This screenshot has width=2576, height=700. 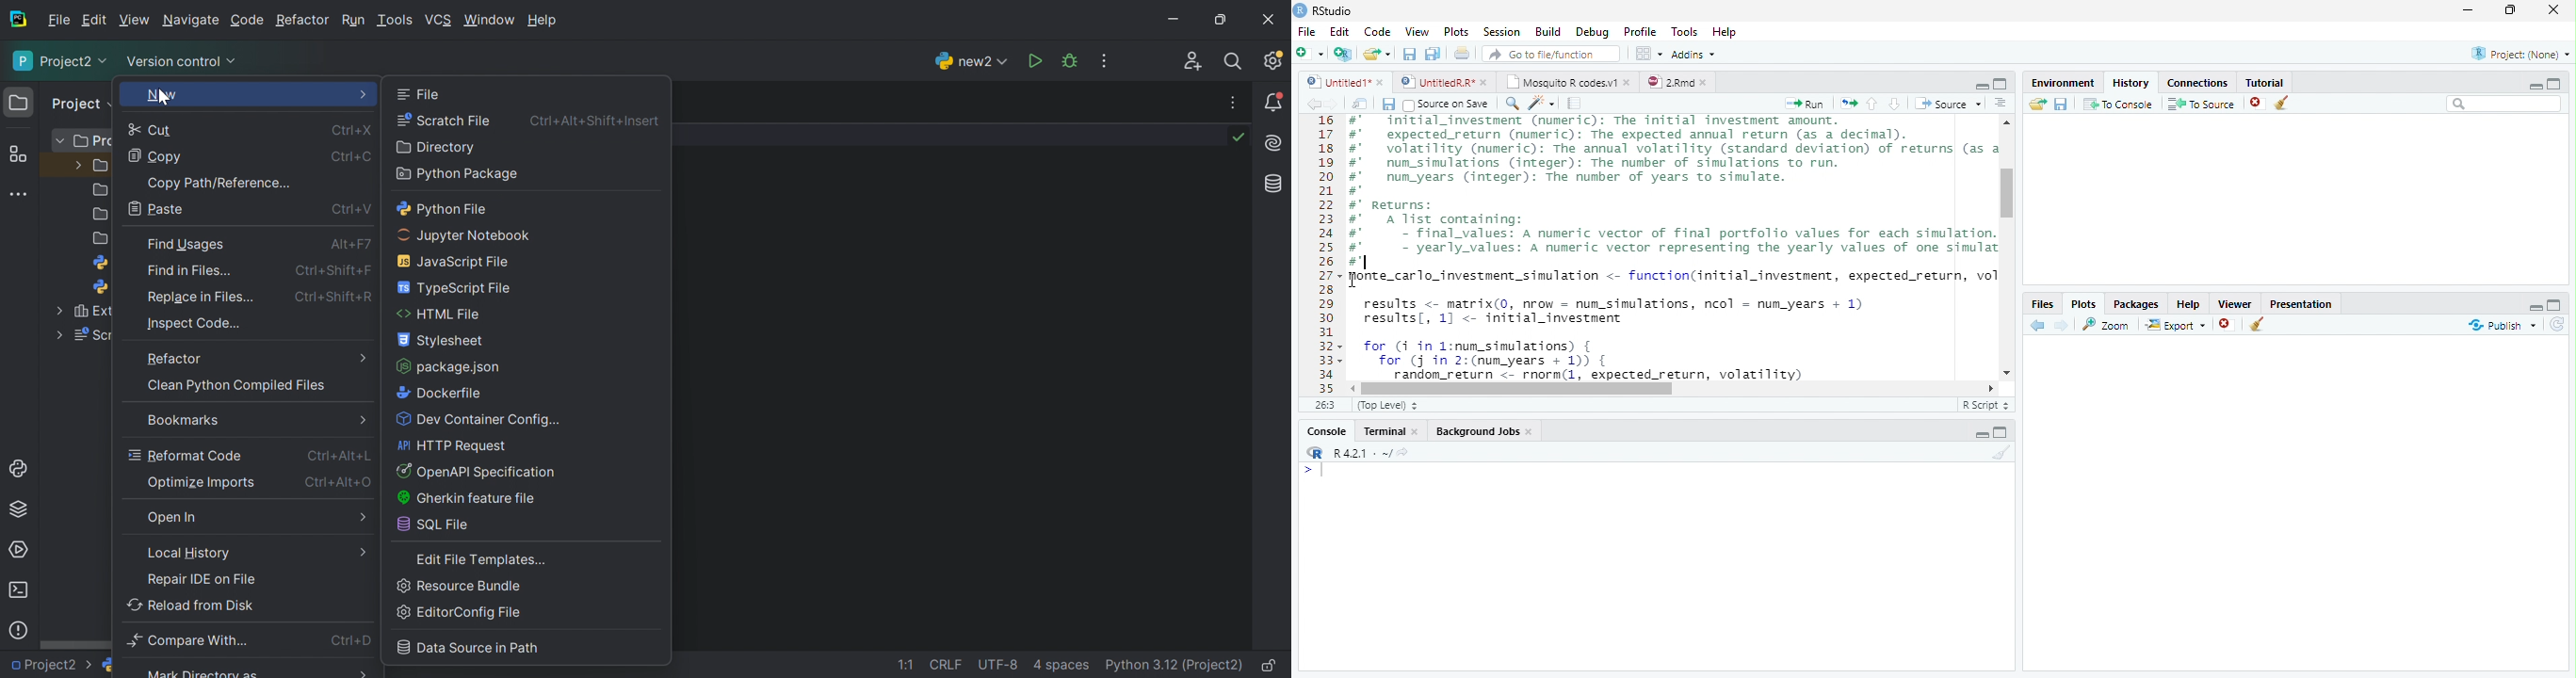 What do you see at coordinates (162, 97) in the screenshot?
I see `New` at bounding box center [162, 97].